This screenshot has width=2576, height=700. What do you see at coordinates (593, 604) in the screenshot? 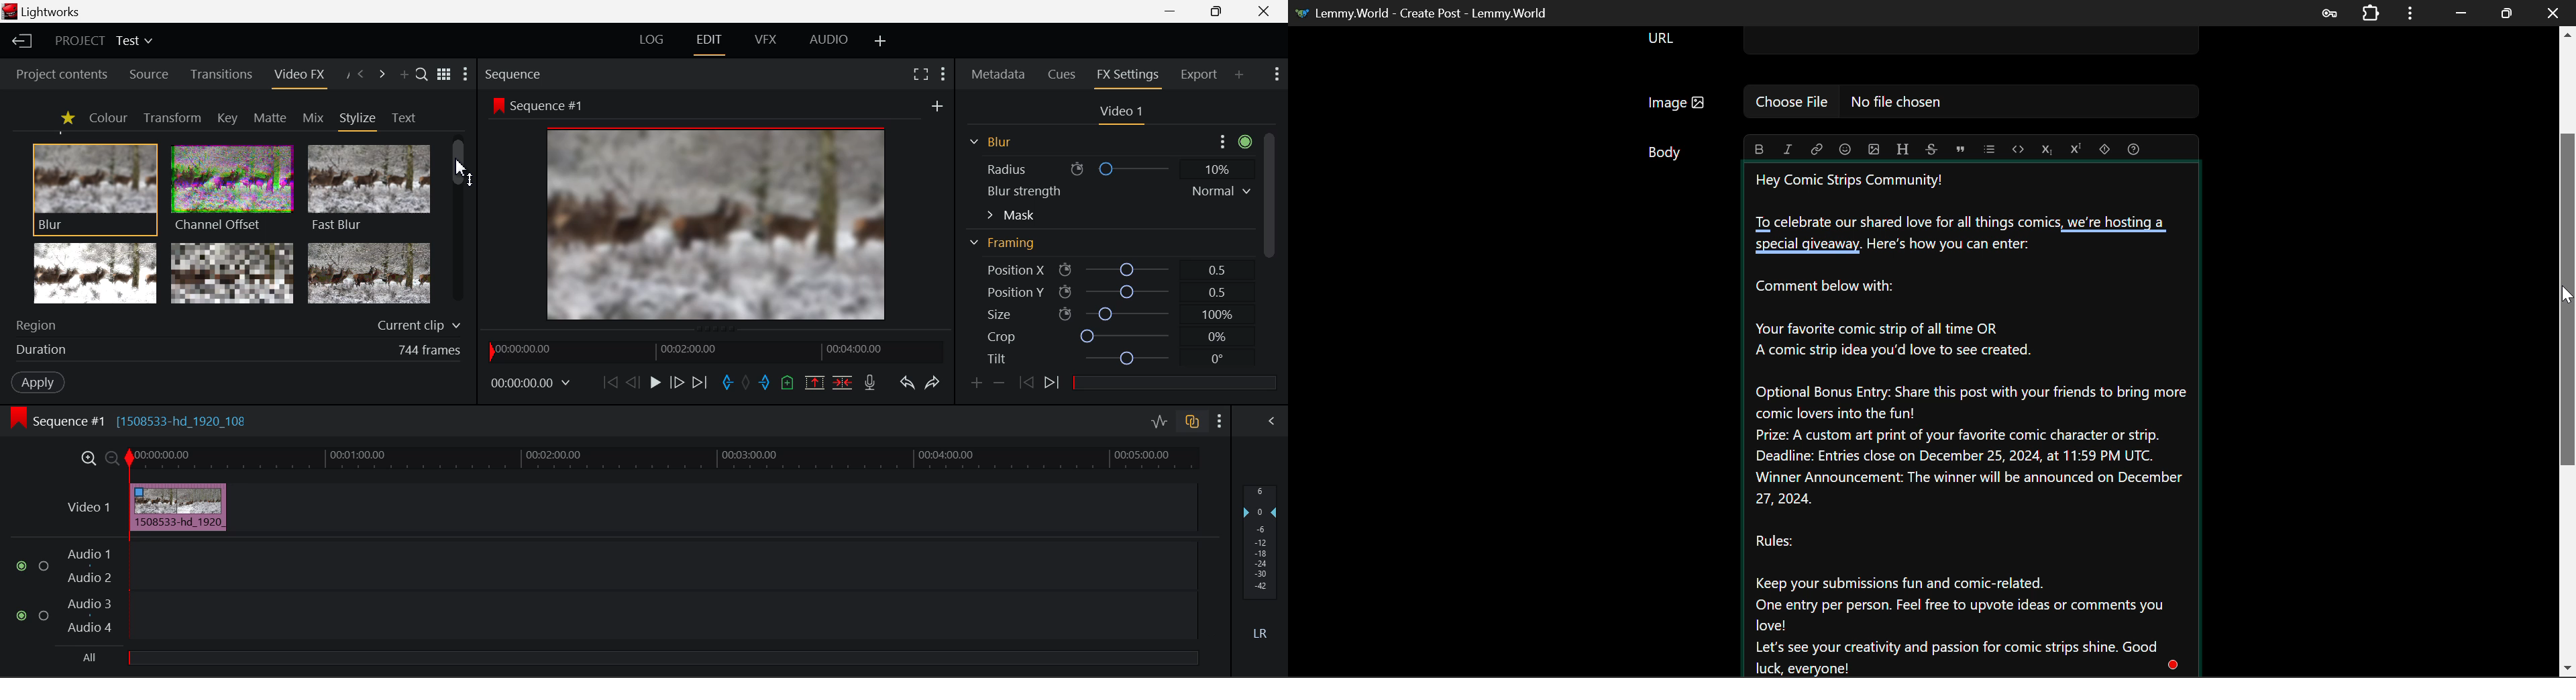
I see `Audio Input Field` at bounding box center [593, 604].